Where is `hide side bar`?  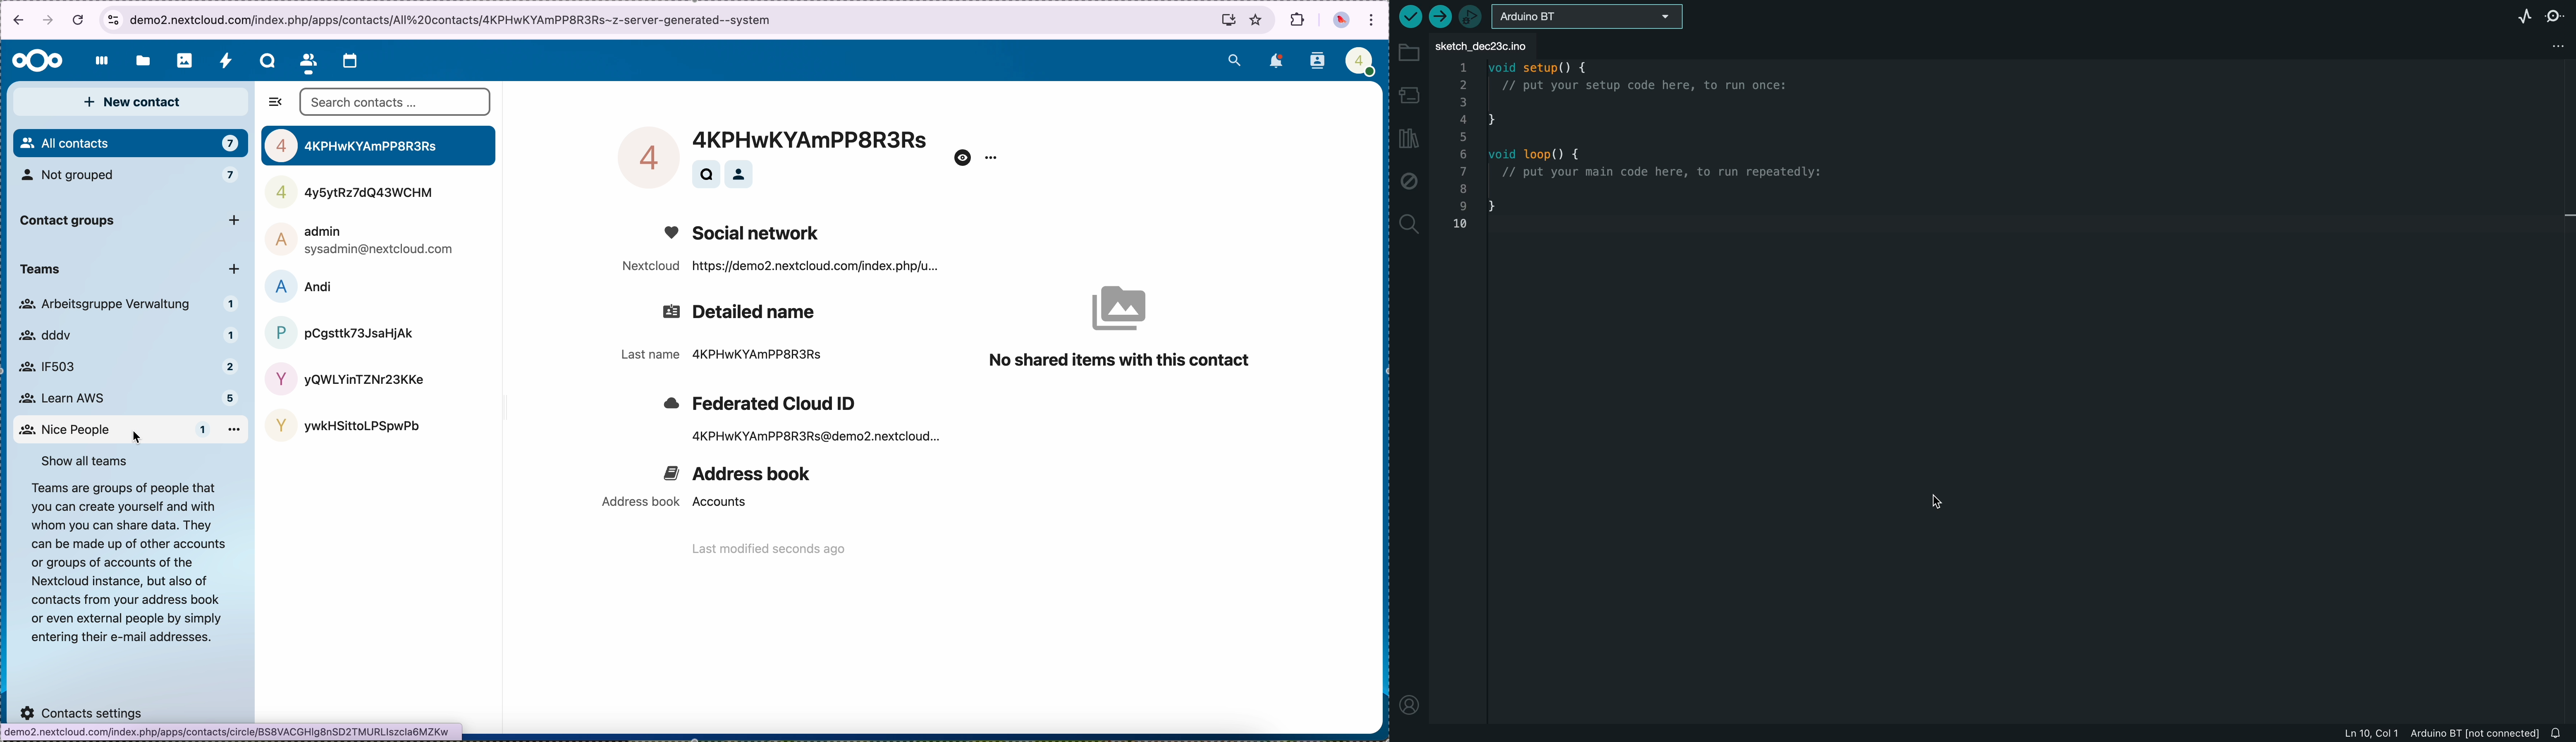
hide side bar is located at coordinates (276, 104).